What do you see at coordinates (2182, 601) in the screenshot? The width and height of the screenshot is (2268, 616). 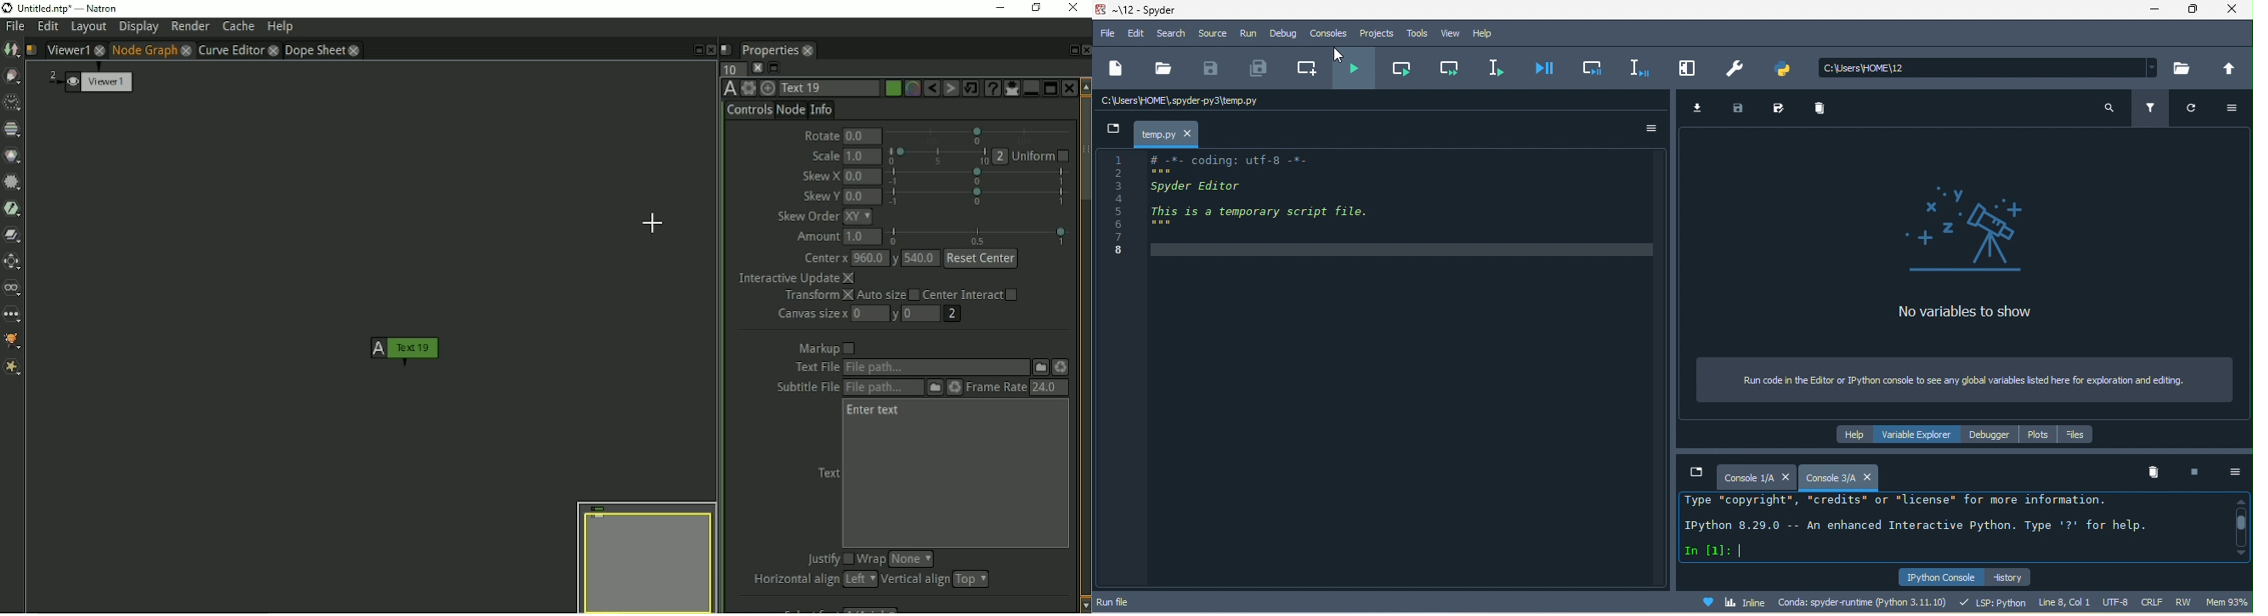 I see `rw` at bounding box center [2182, 601].